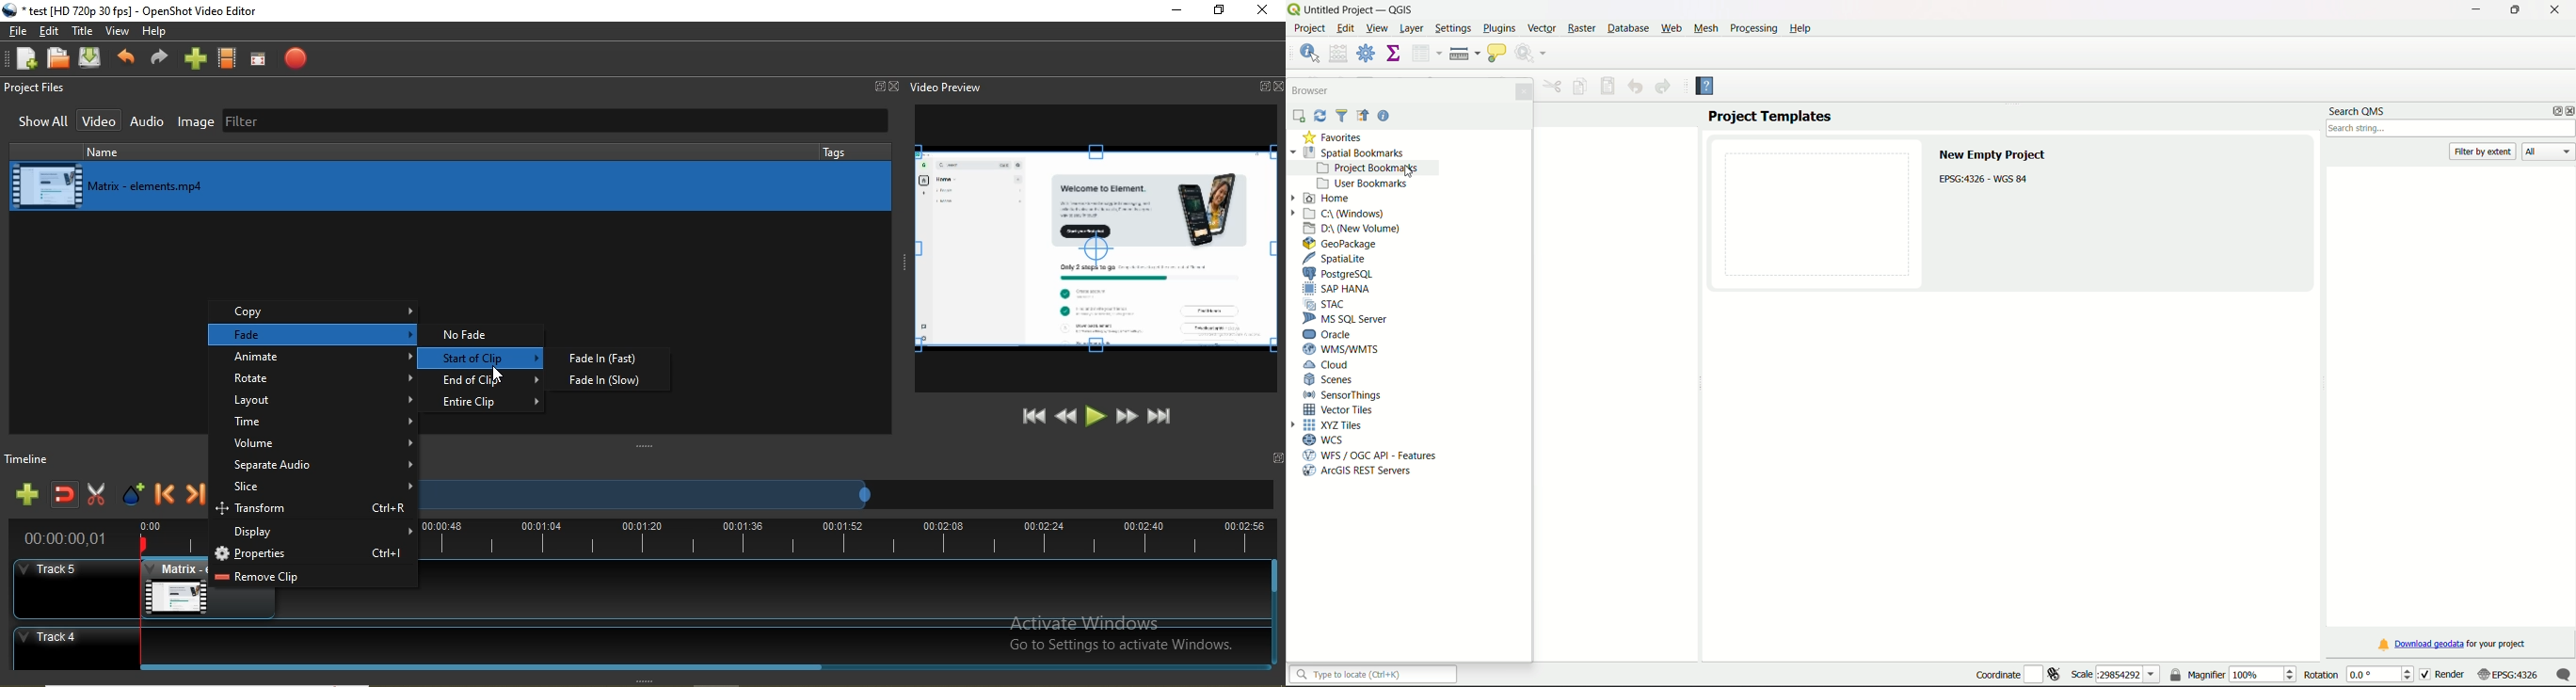  What do you see at coordinates (1279, 87) in the screenshot?
I see `Close` at bounding box center [1279, 87].